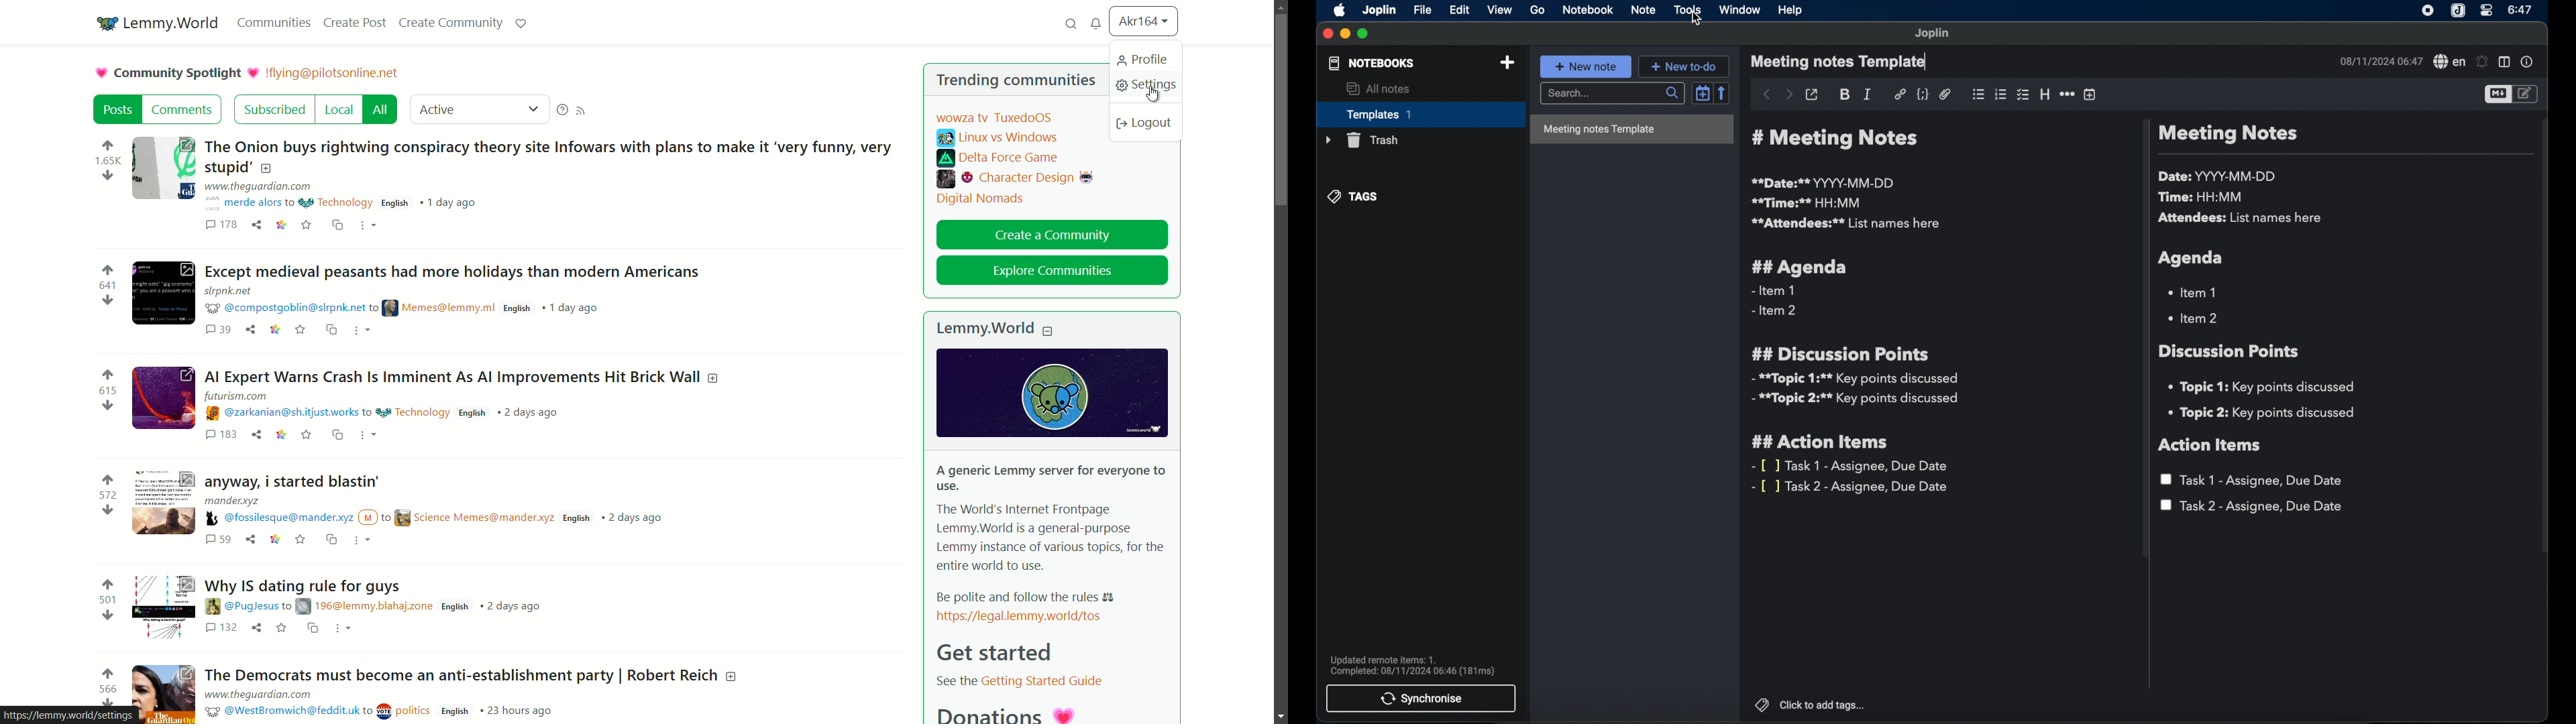 The height and width of the screenshot is (728, 2576). I want to click on horizontal rule, so click(2067, 93).